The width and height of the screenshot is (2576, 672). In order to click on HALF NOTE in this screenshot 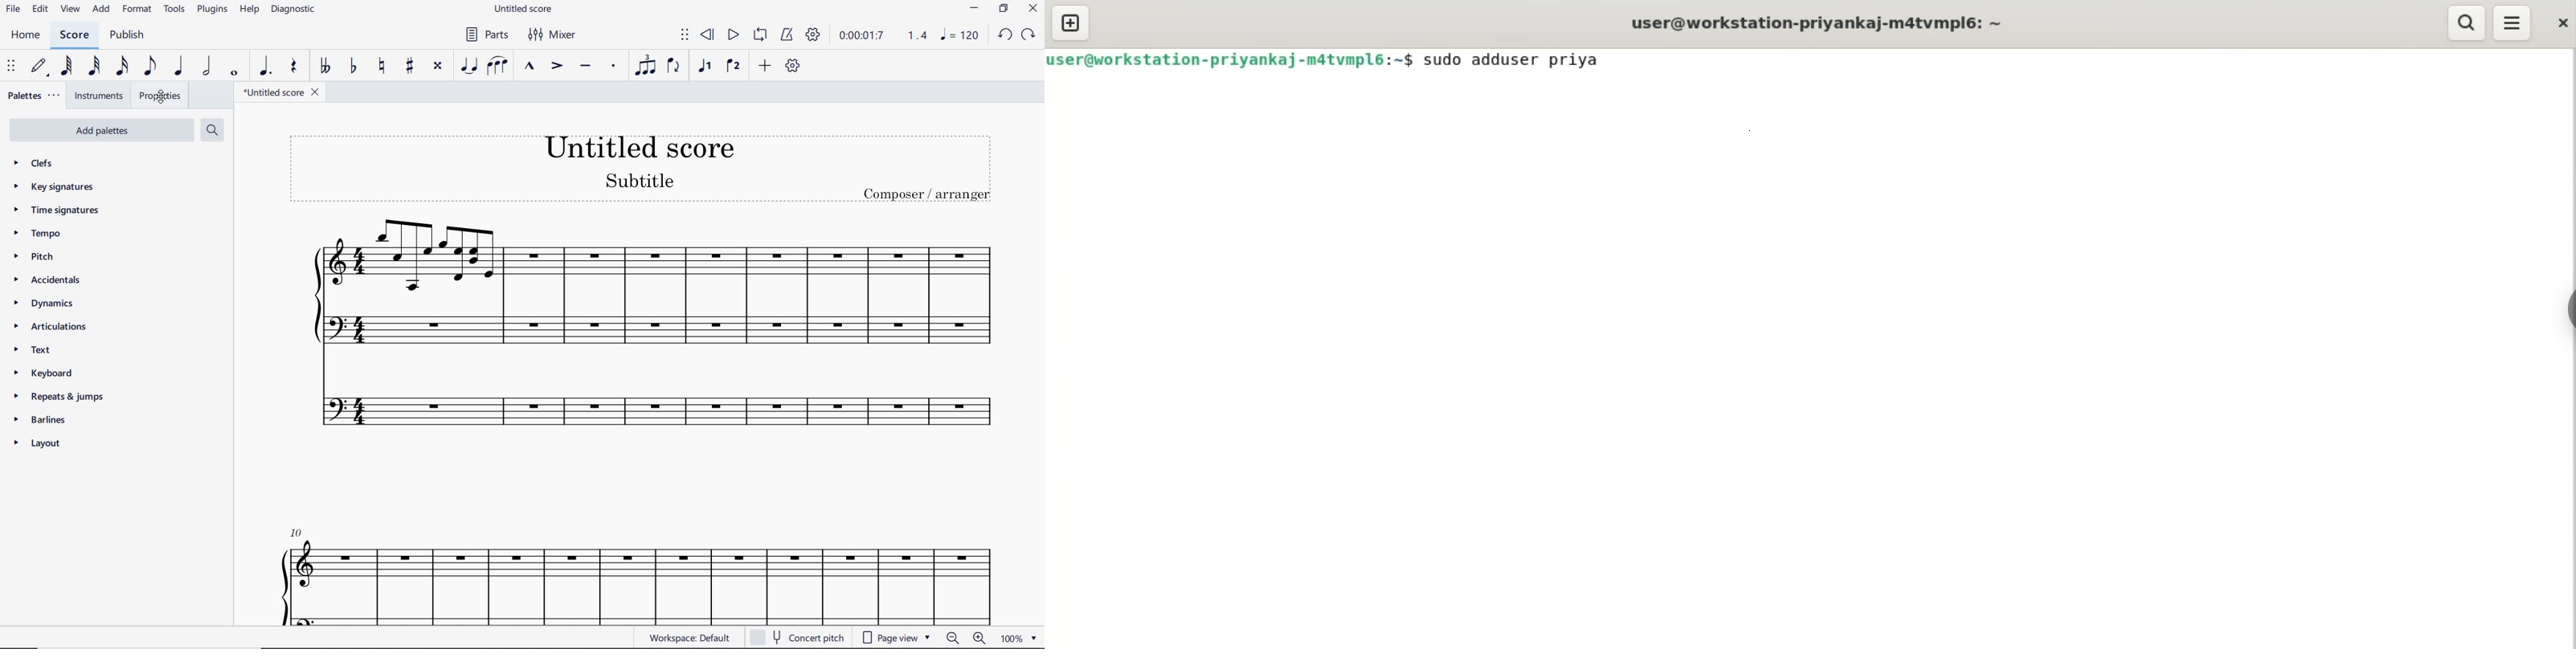, I will do `click(208, 65)`.